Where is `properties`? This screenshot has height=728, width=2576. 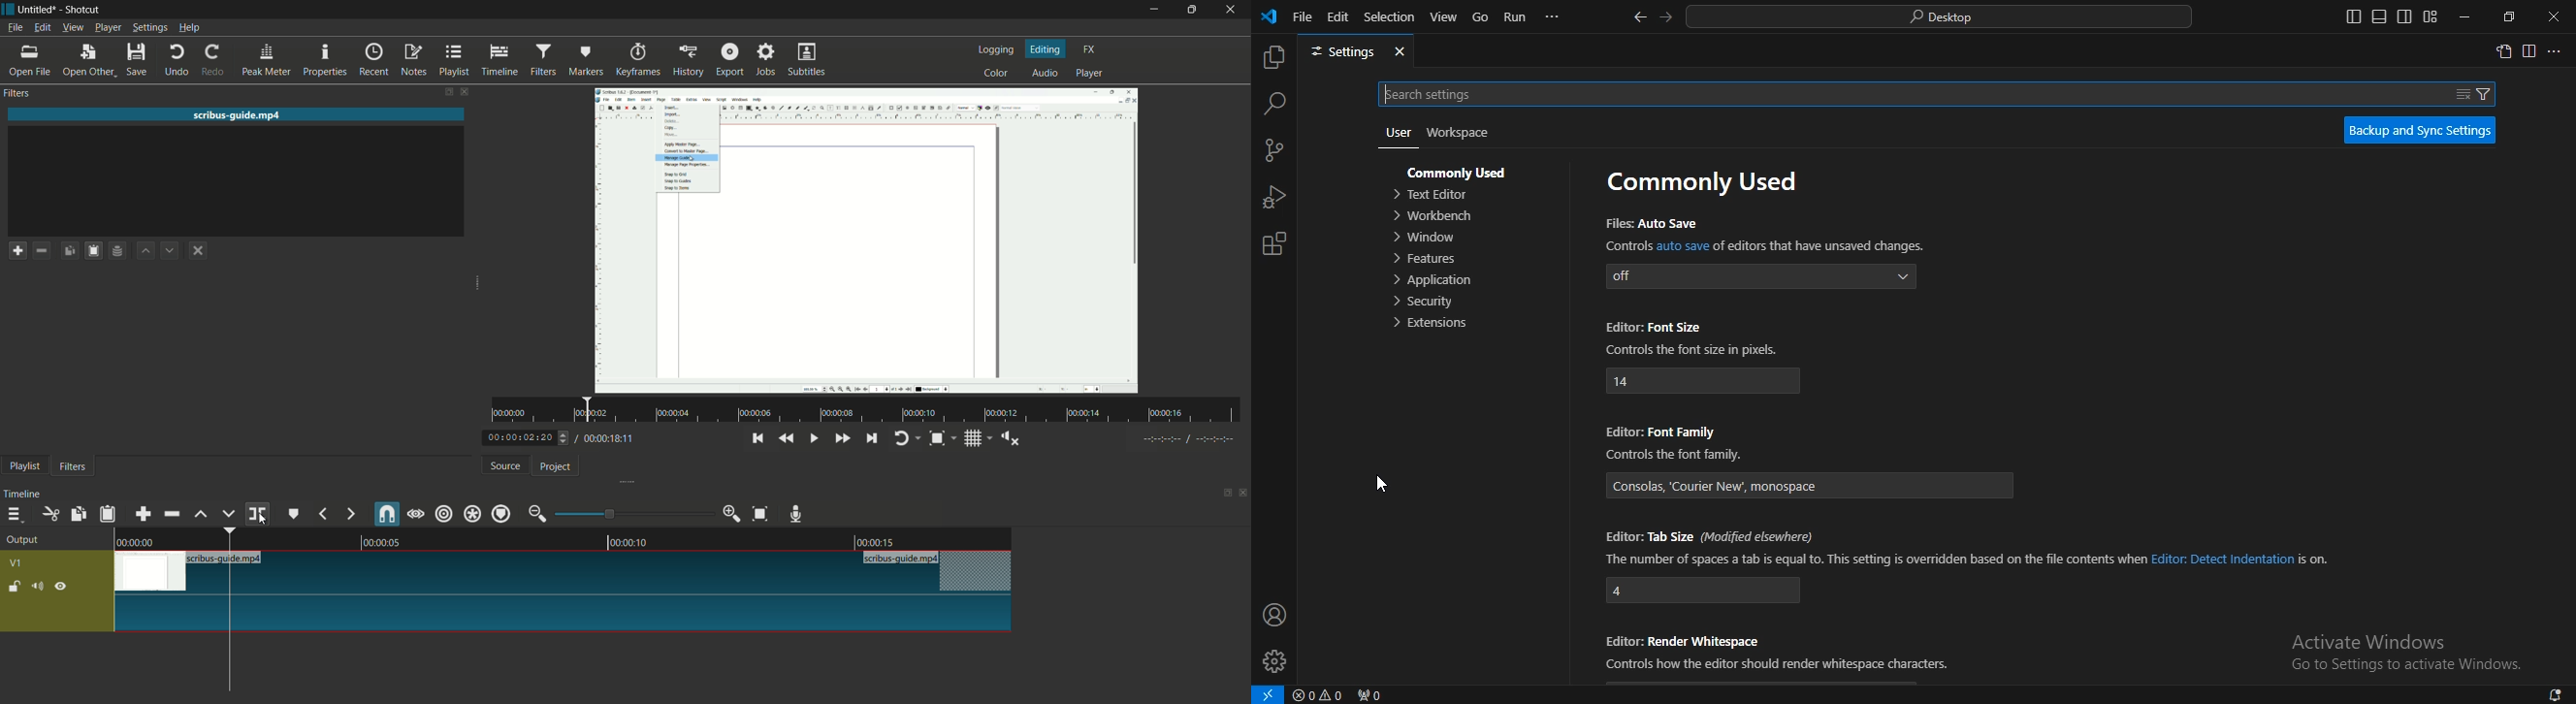
properties is located at coordinates (325, 59).